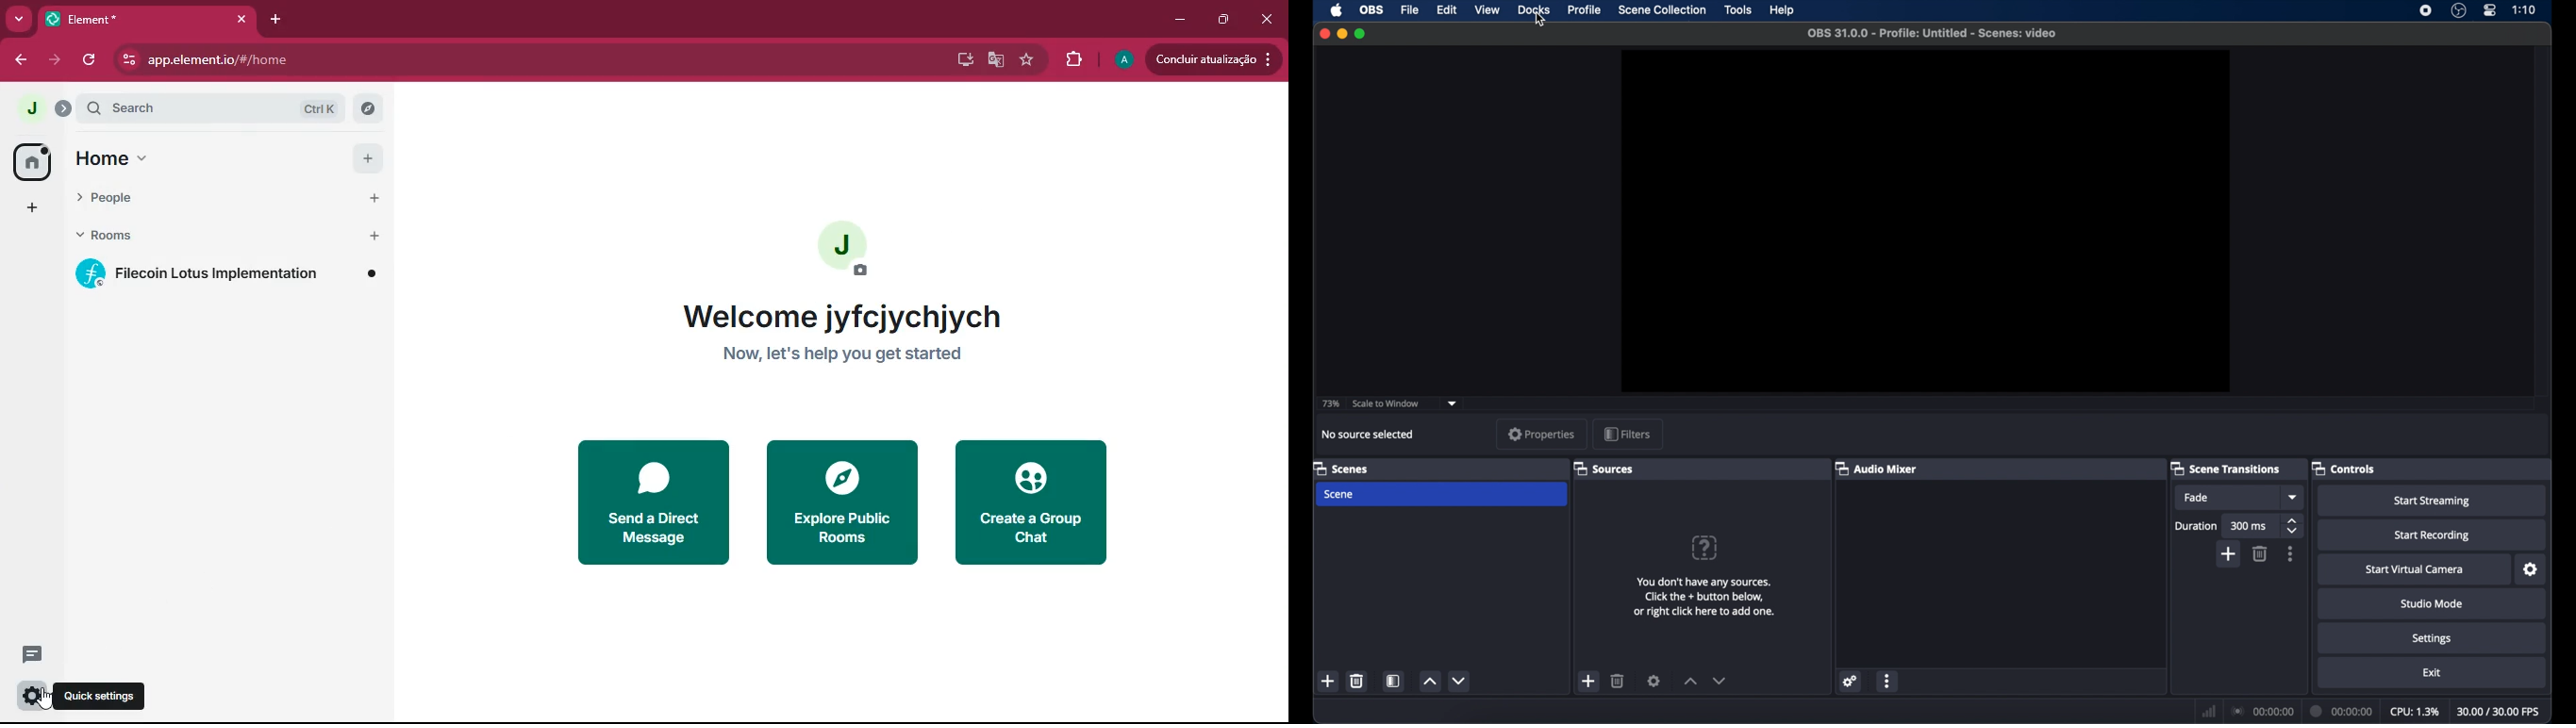 This screenshot has height=728, width=2576. I want to click on minimize, so click(1178, 18).